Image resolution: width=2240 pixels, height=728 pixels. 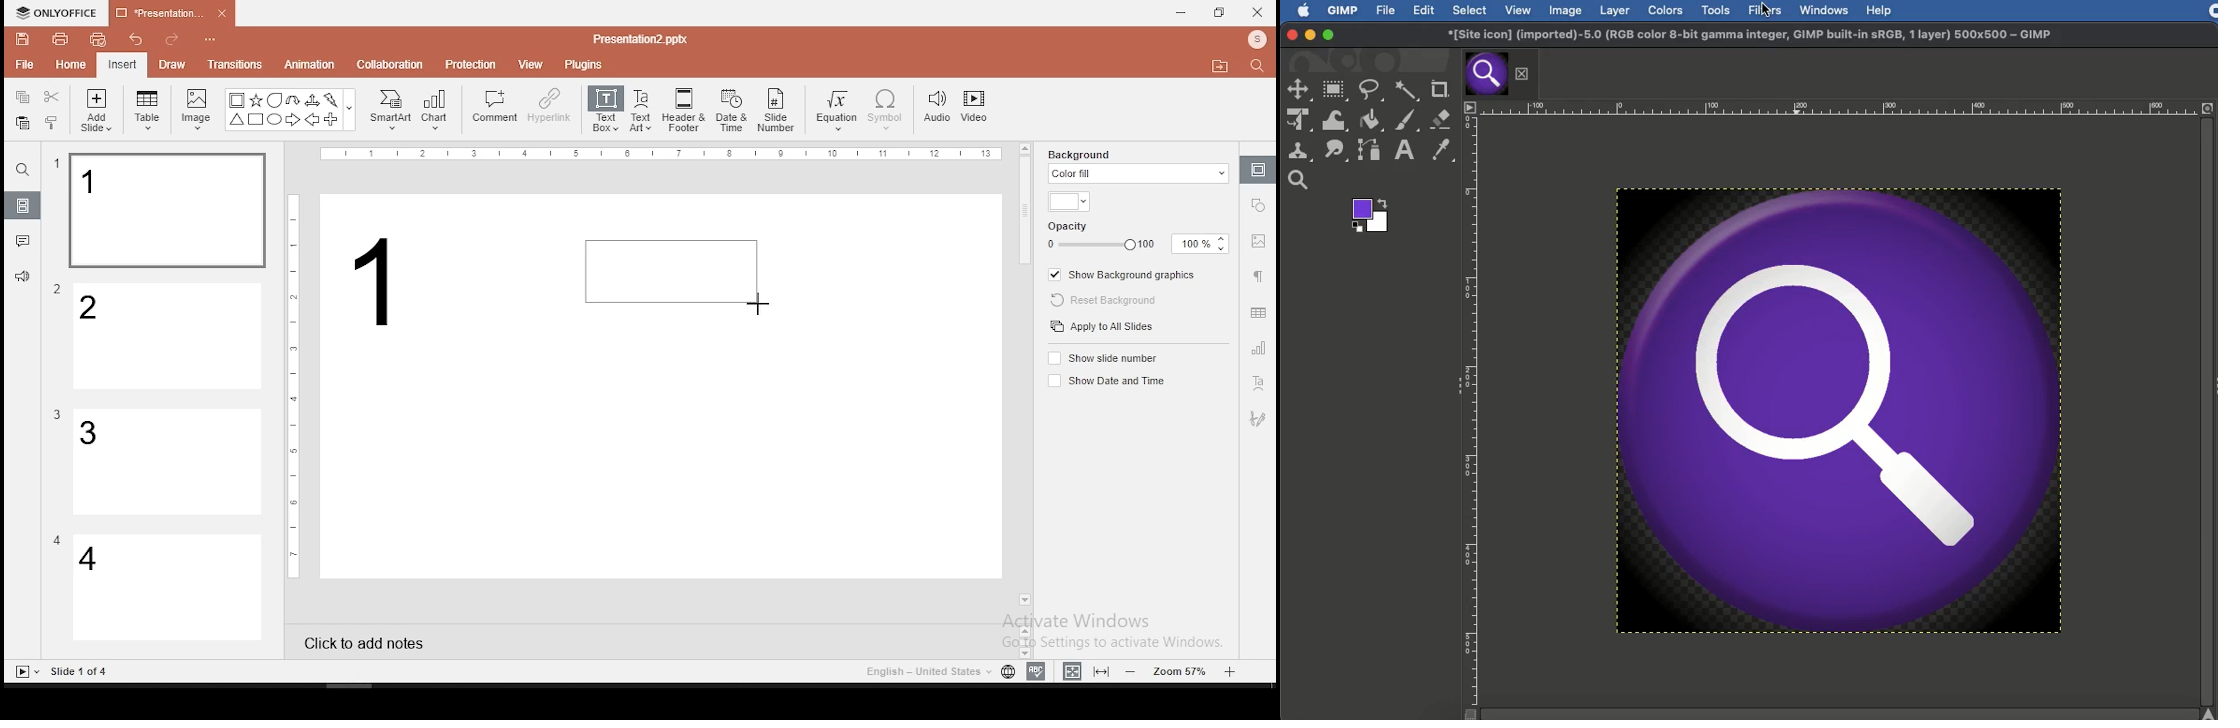 What do you see at coordinates (1372, 91) in the screenshot?
I see `Freeform selection` at bounding box center [1372, 91].